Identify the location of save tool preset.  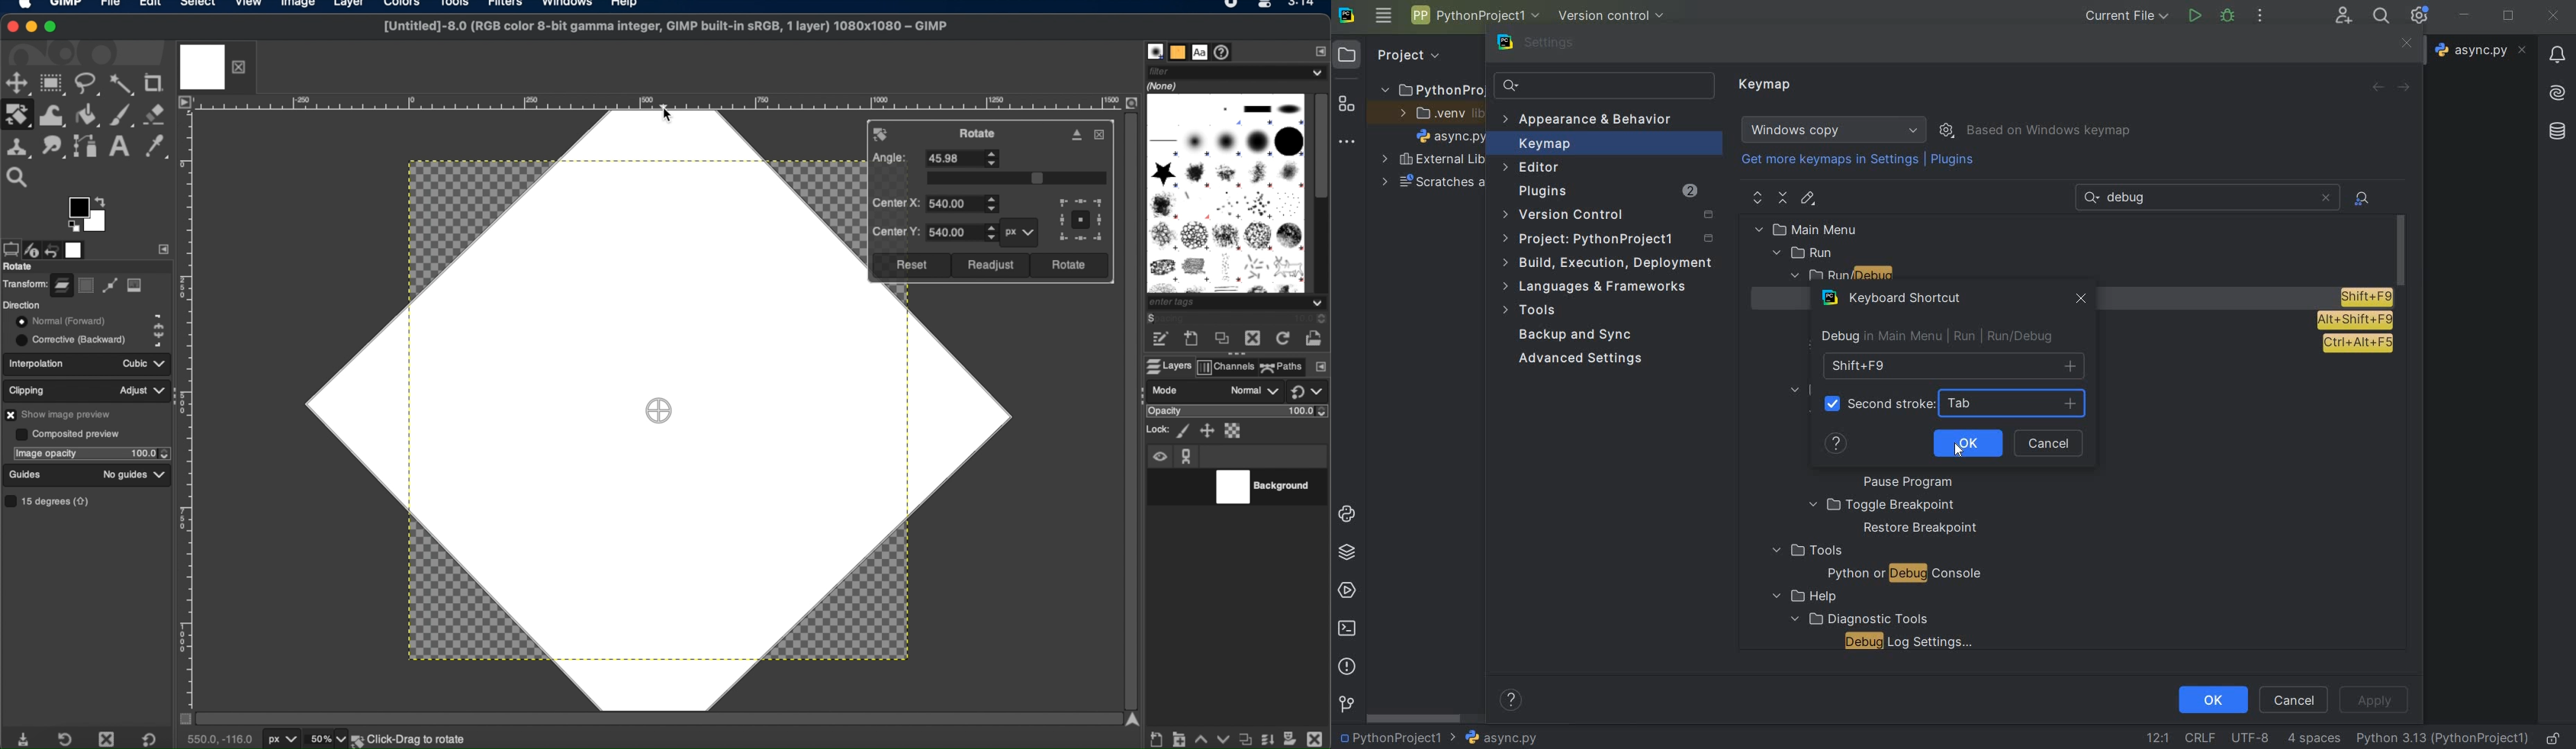
(26, 738).